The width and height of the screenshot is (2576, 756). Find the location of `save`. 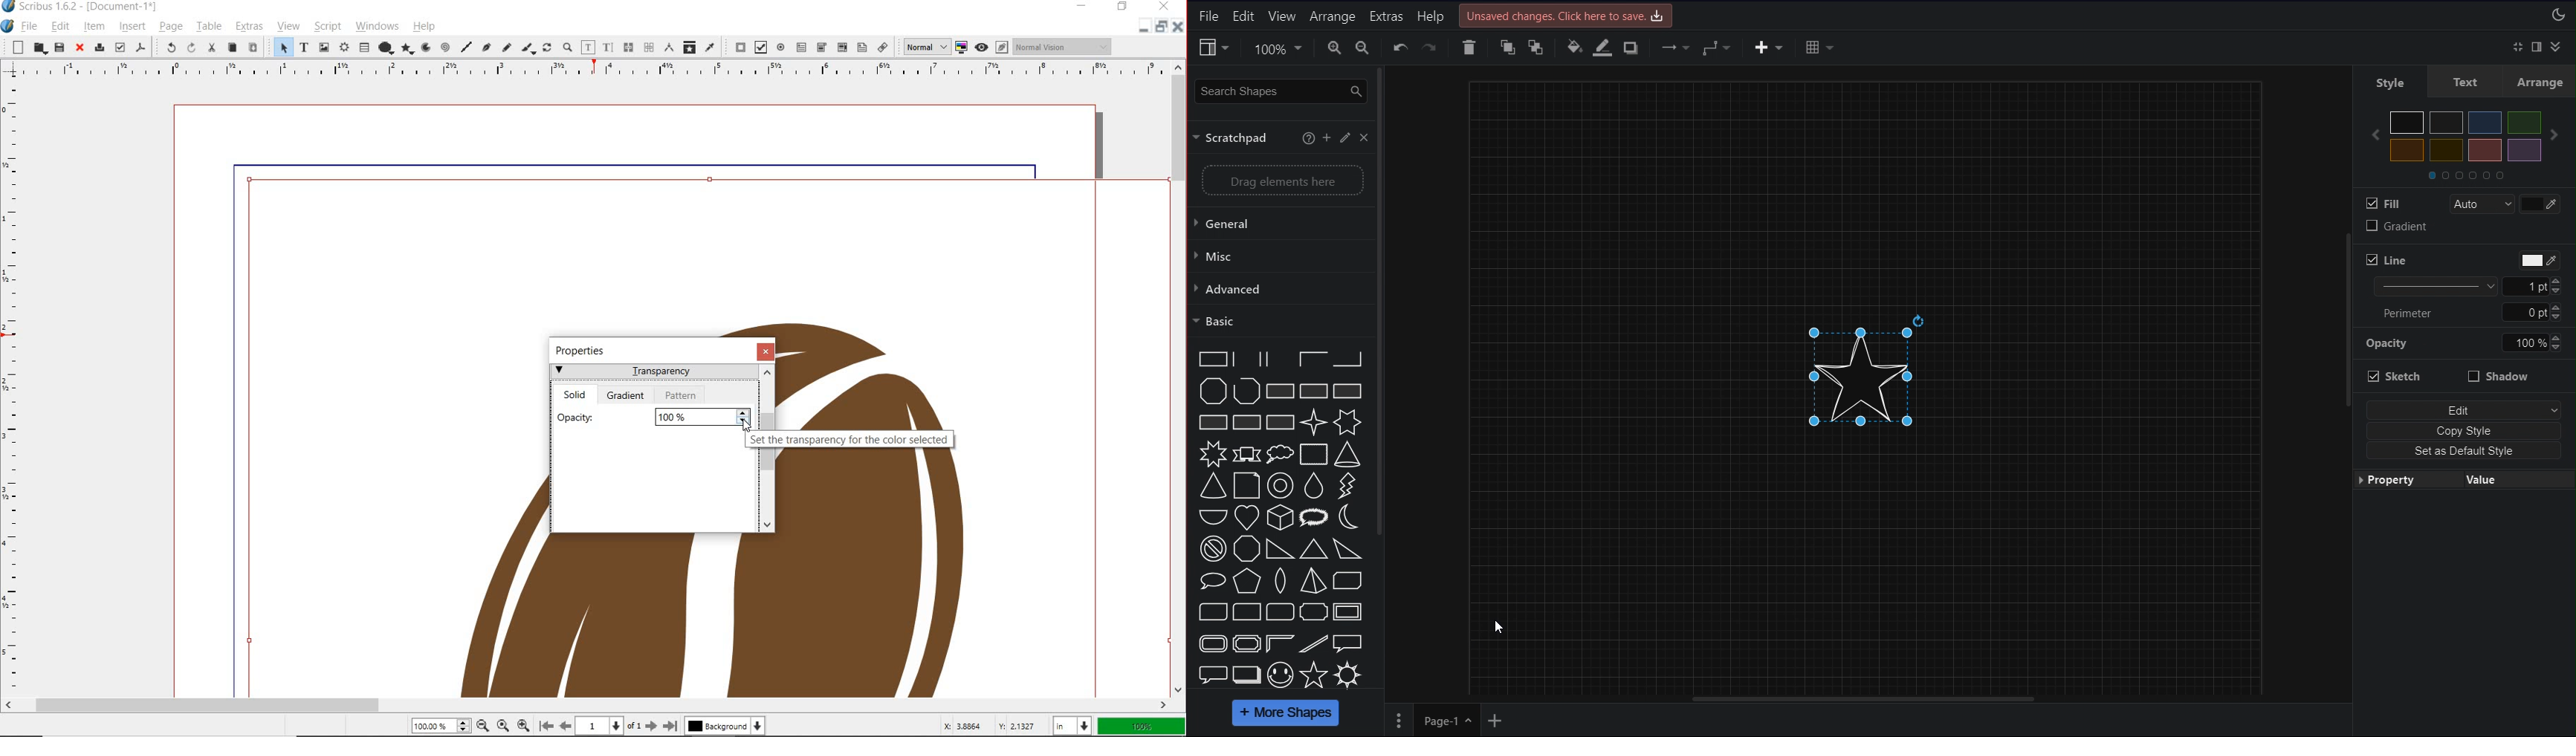

save is located at coordinates (59, 49).